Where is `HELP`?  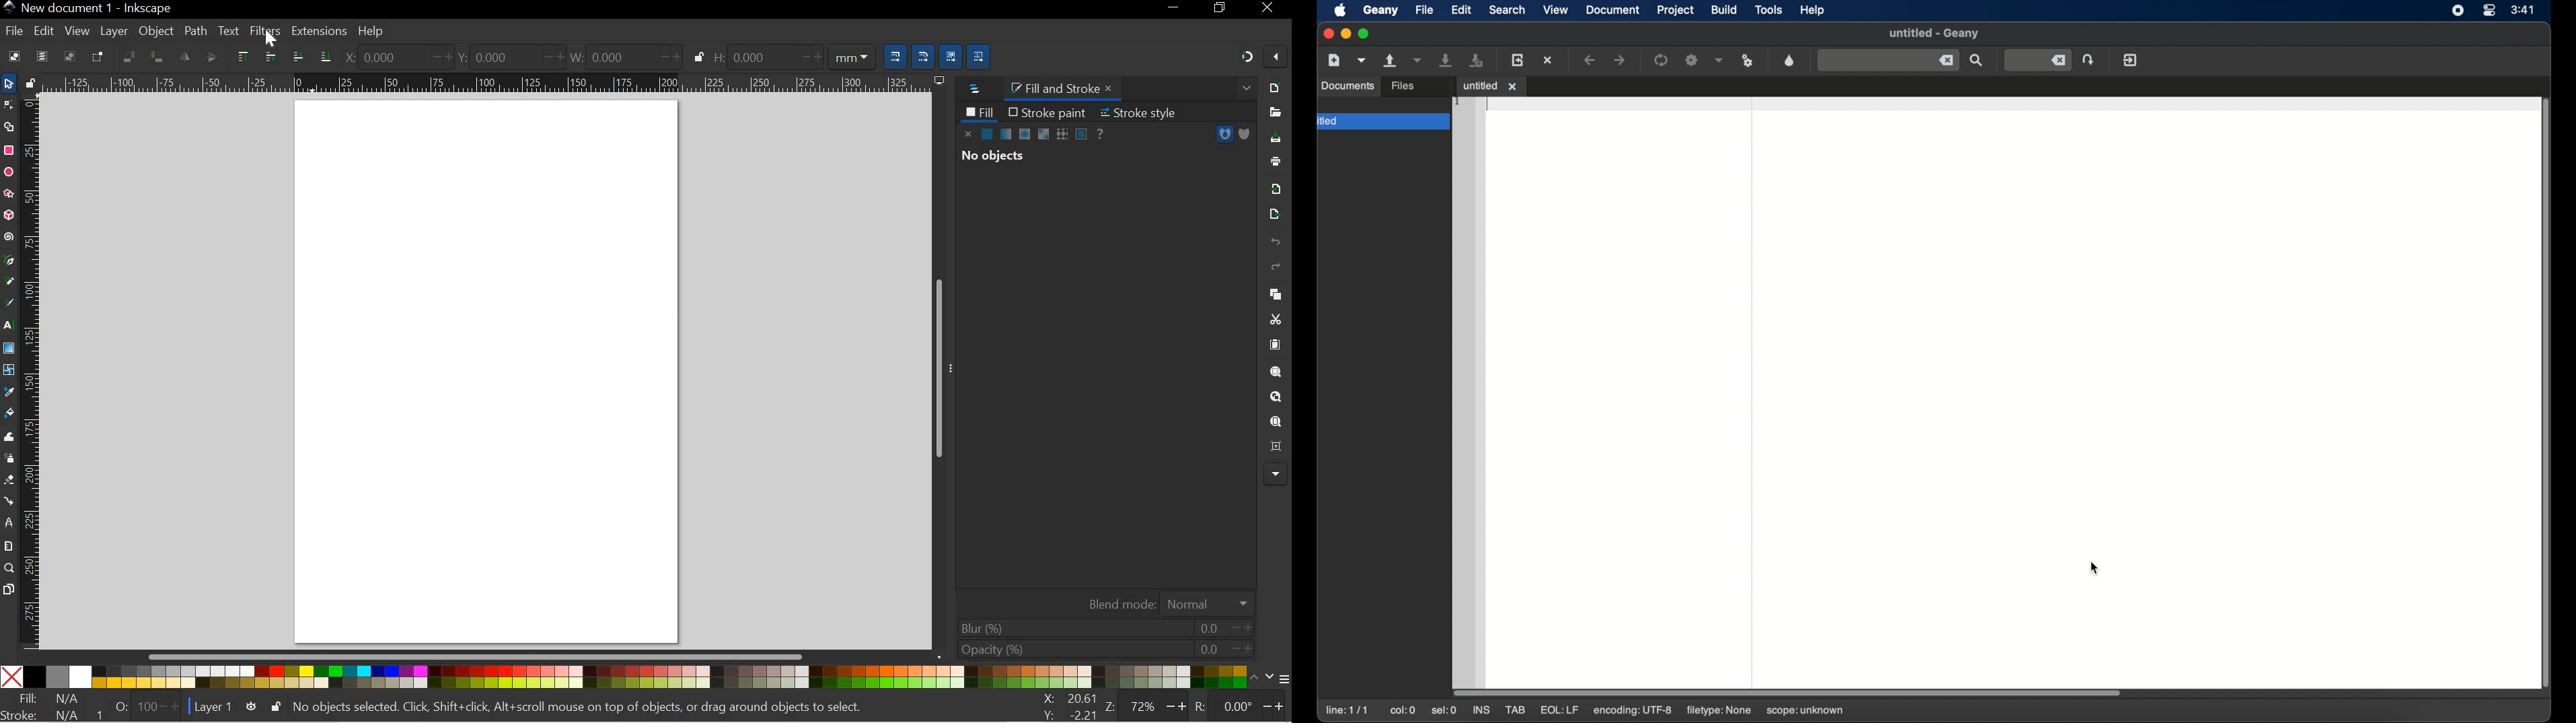
HELP is located at coordinates (371, 32).